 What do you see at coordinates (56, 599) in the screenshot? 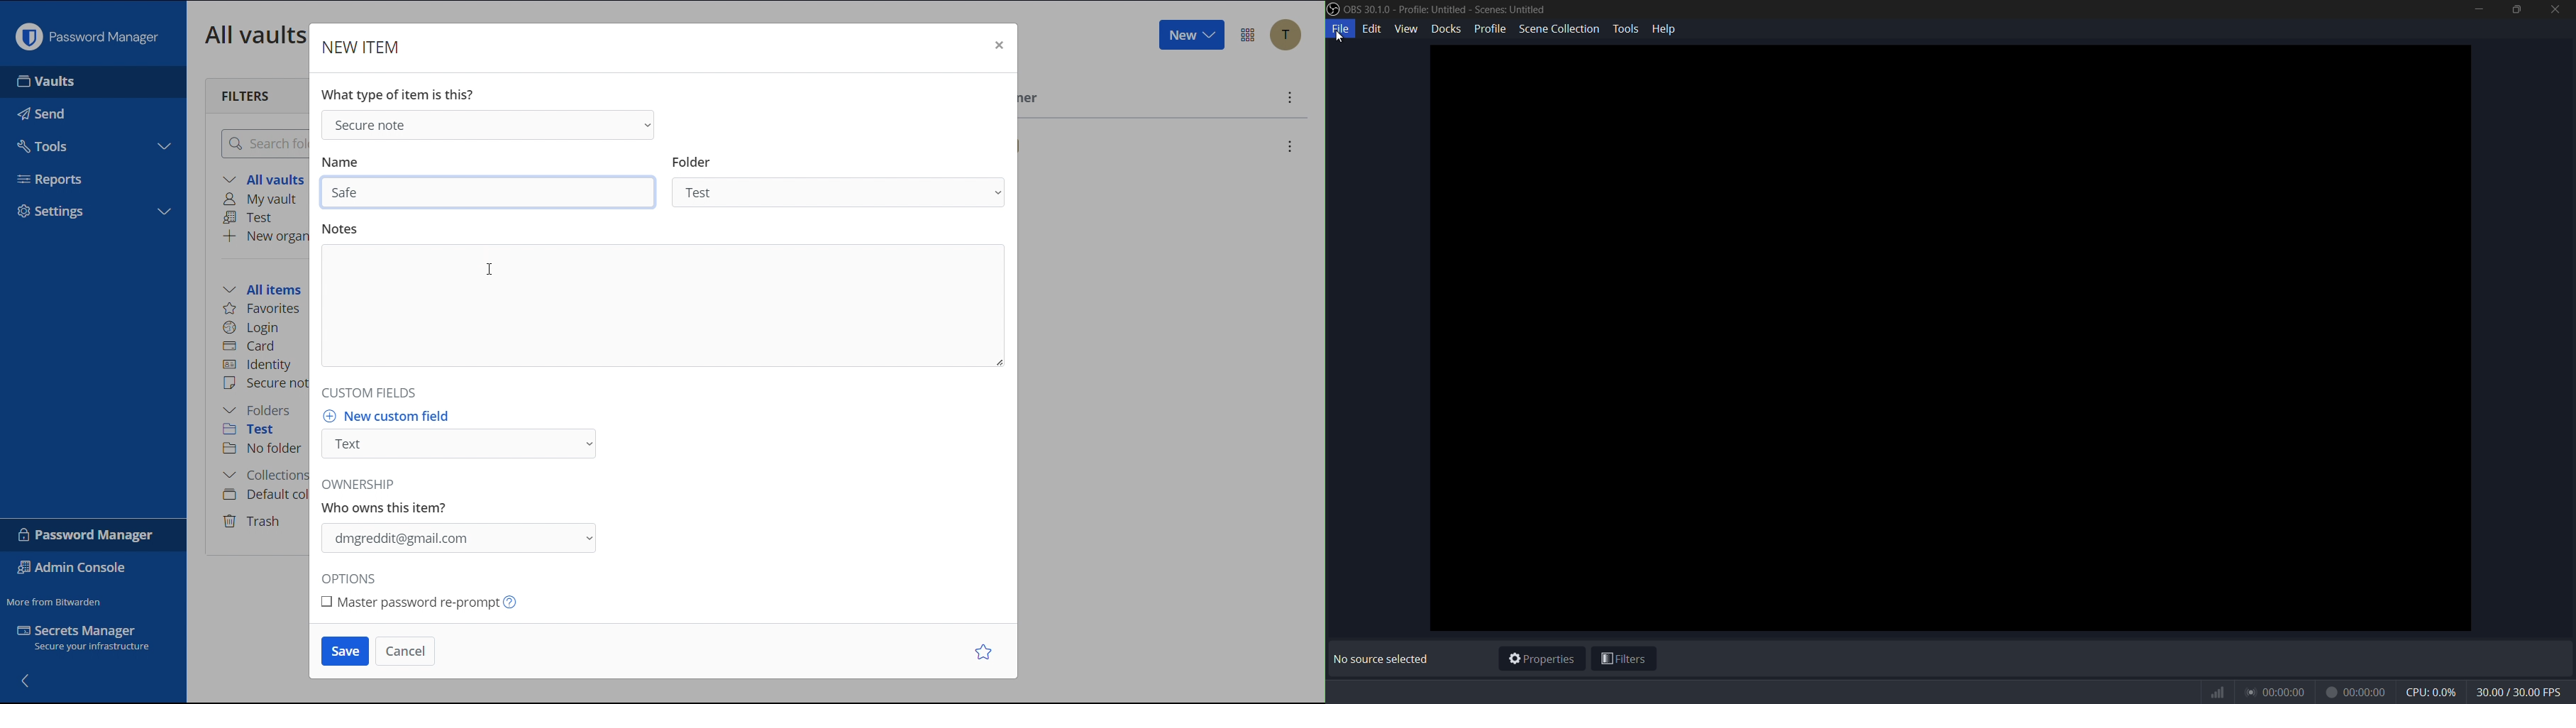
I see `More from Bitwarden` at bounding box center [56, 599].